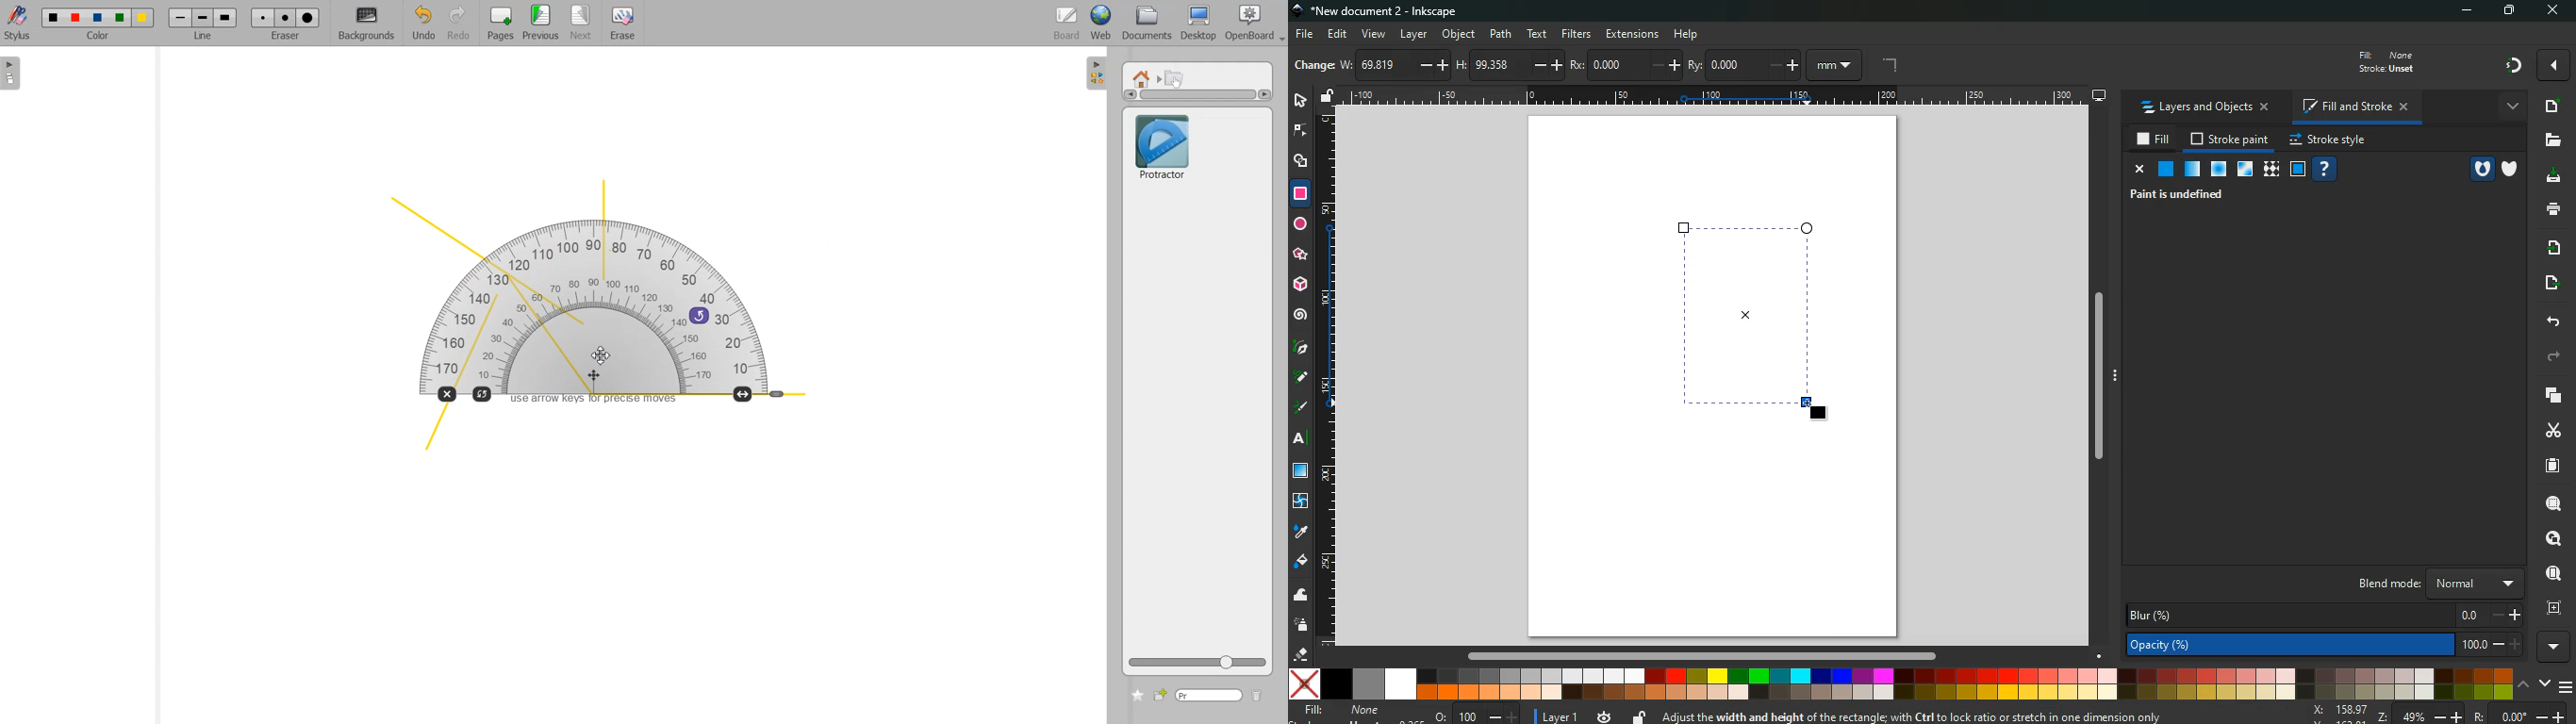 The image size is (2576, 728). I want to click on back, so click(2553, 321).